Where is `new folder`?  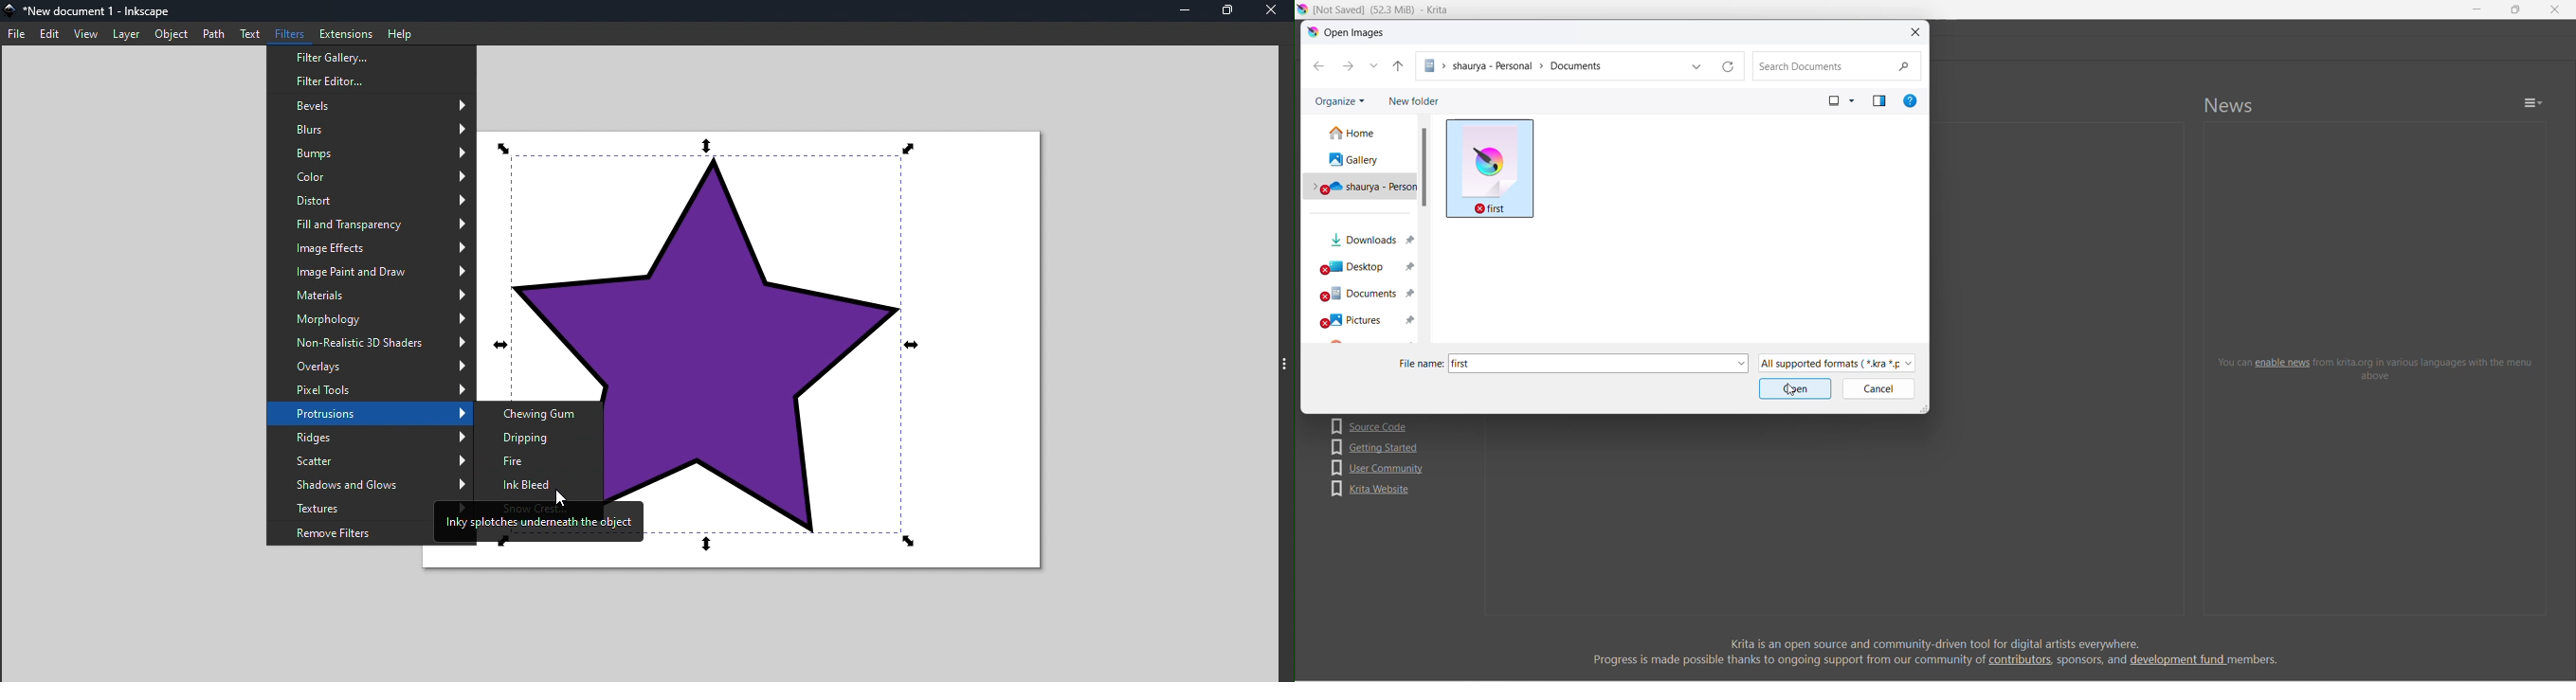
new folder is located at coordinates (1413, 100).